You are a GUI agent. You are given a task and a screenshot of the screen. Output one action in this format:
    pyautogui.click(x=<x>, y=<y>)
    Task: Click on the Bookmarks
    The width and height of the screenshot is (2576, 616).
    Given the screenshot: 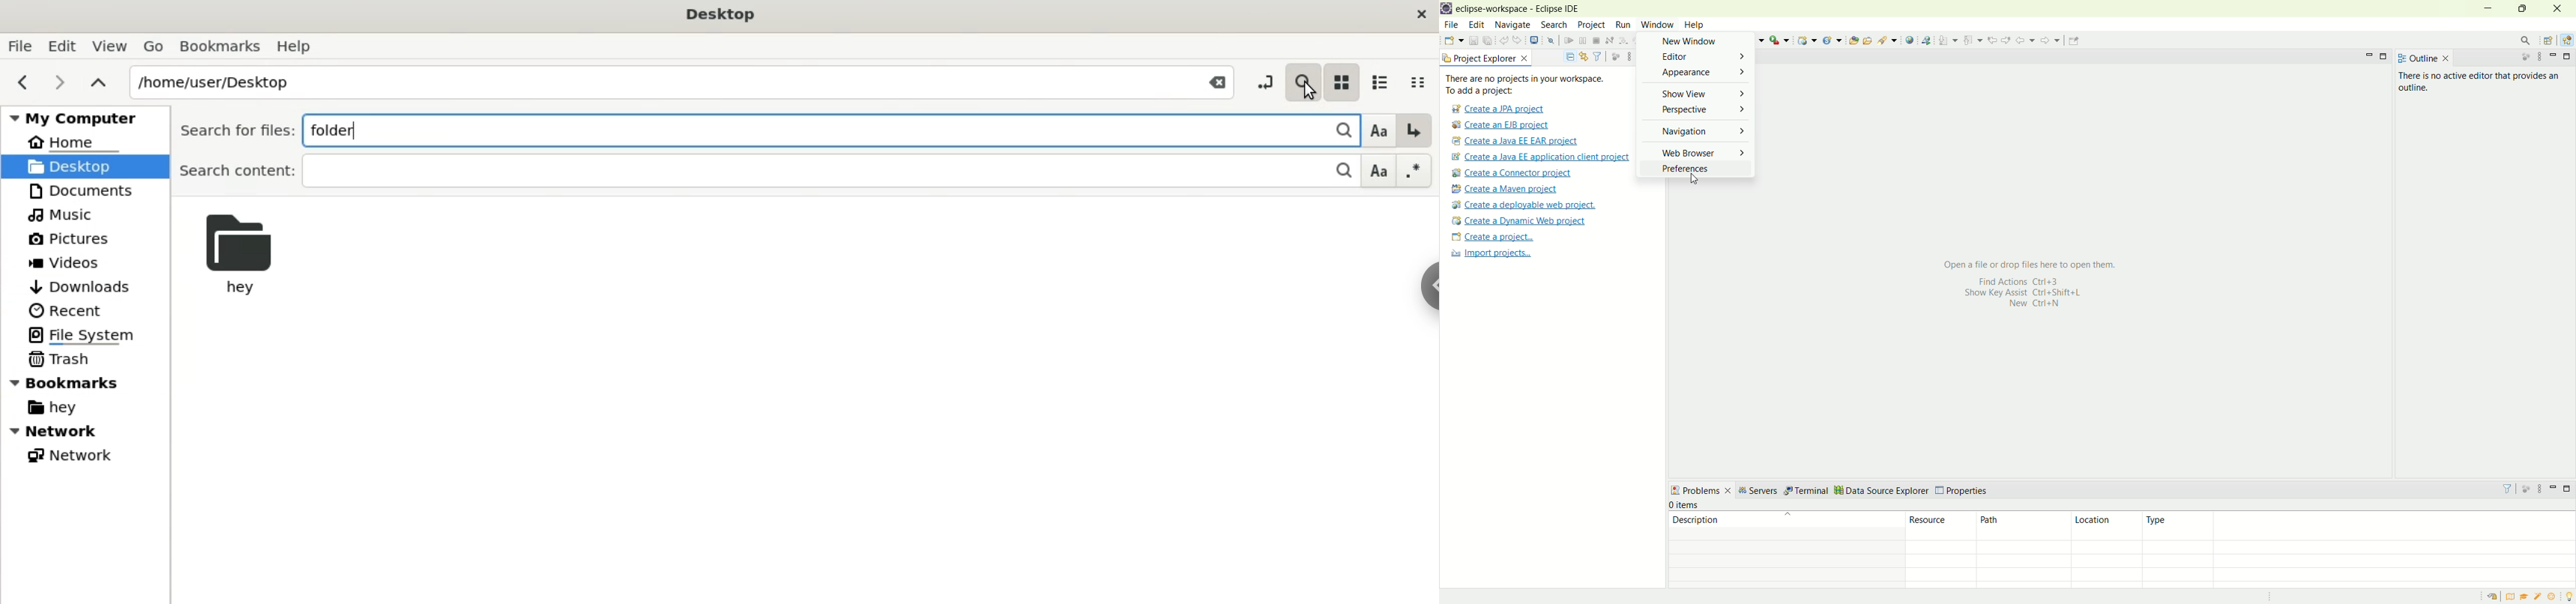 What is the action you would take?
    pyautogui.click(x=221, y=46)
    